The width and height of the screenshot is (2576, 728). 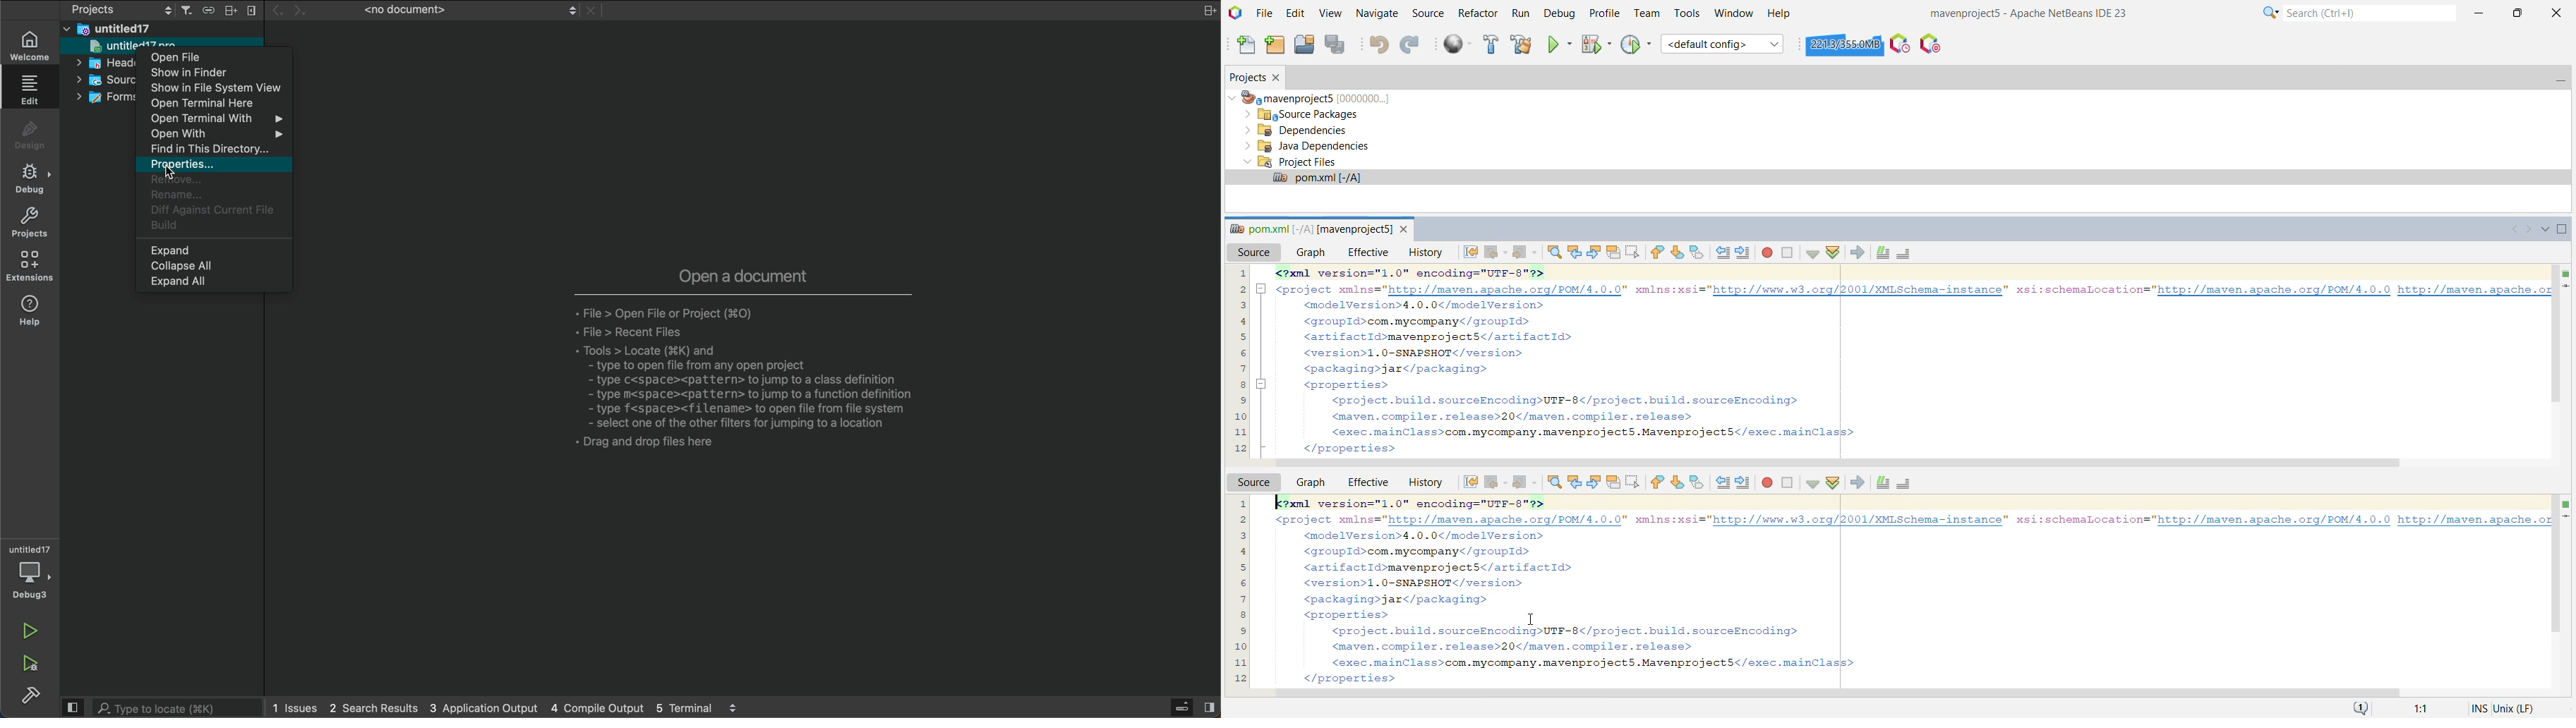 I want to click on , so click(x=2424, y=710).